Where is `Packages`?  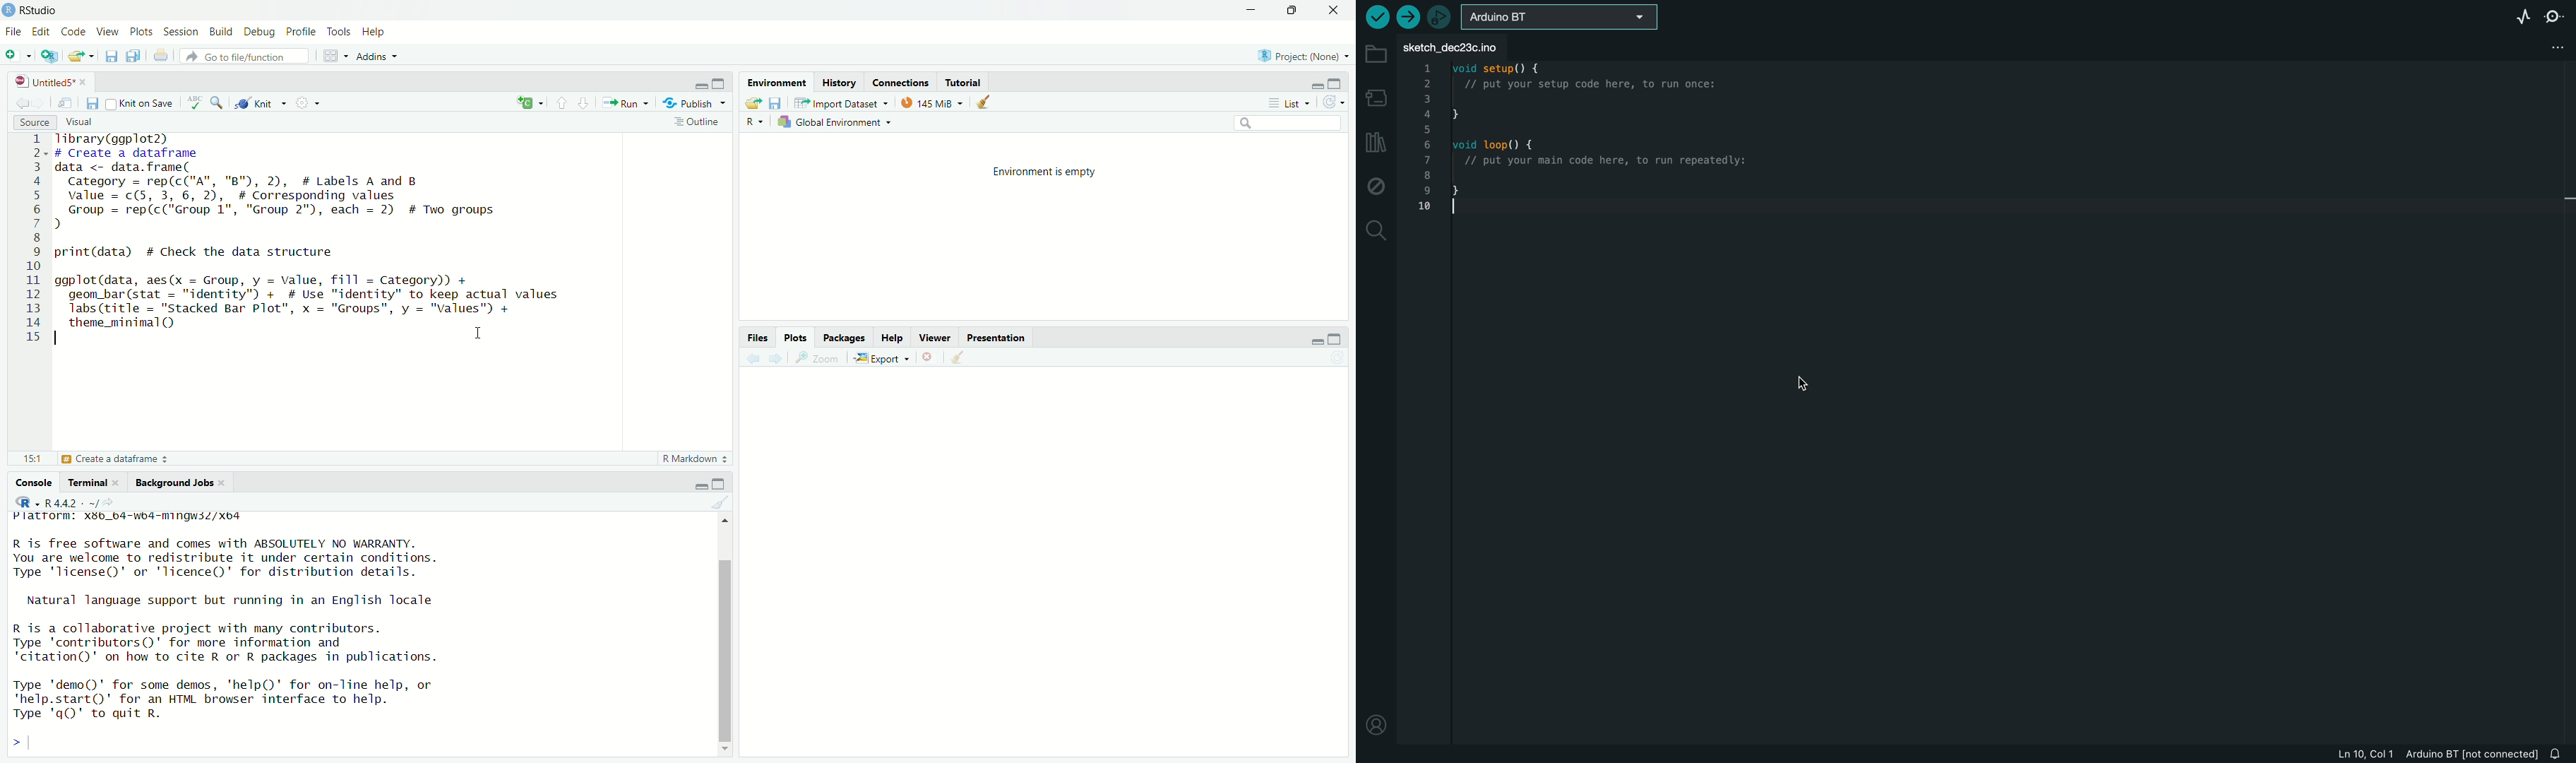
Packages is located at coordinates (842, 336).